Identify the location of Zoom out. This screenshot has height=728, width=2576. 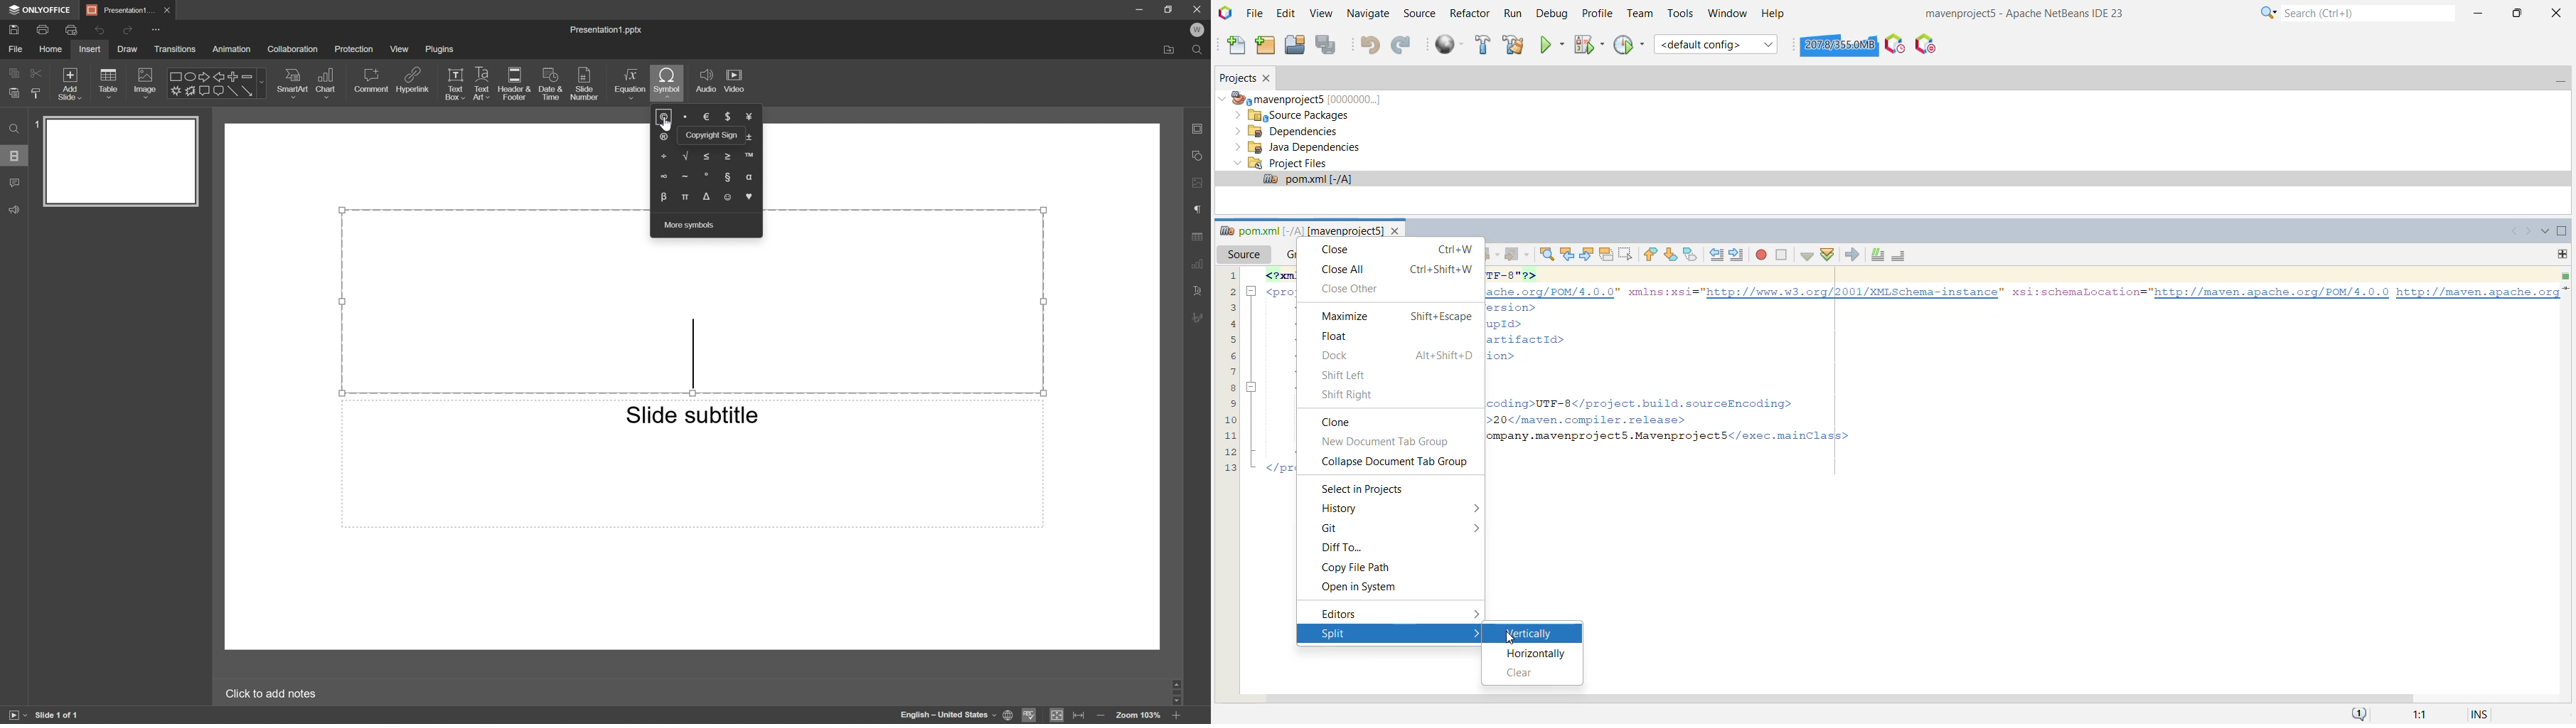
(1100, 718).